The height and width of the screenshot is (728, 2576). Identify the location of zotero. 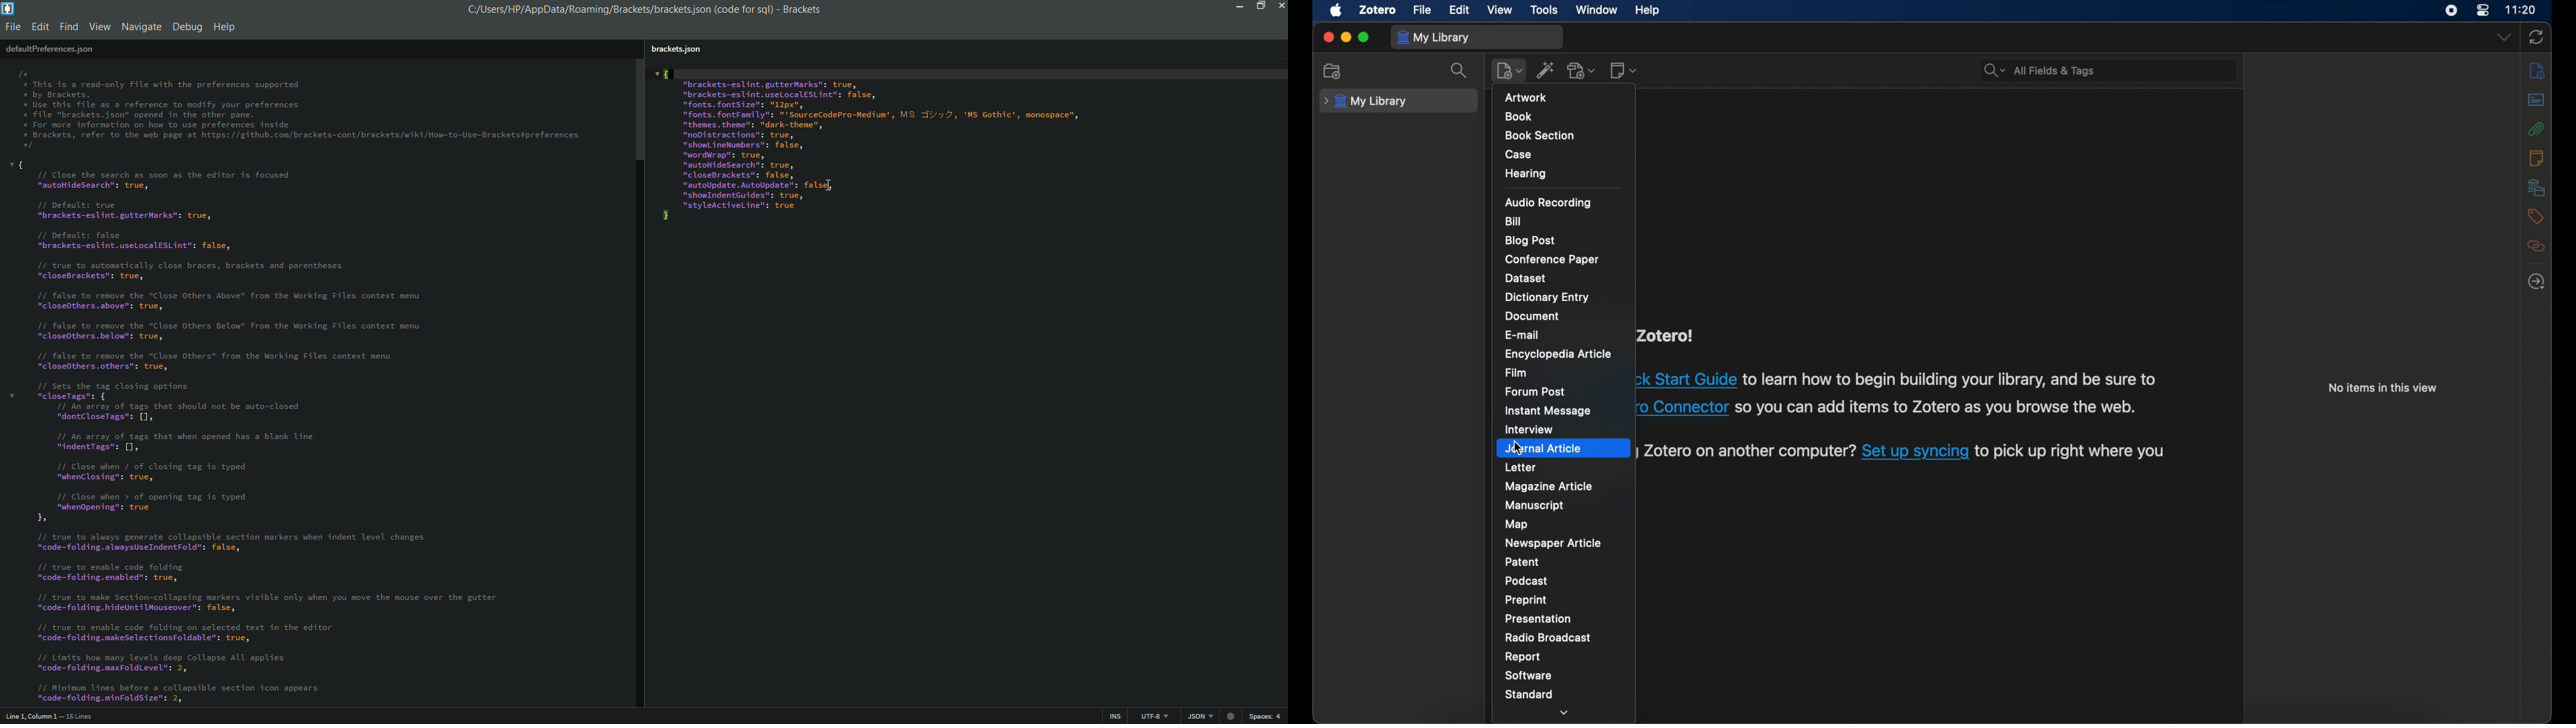
(1378, 10).